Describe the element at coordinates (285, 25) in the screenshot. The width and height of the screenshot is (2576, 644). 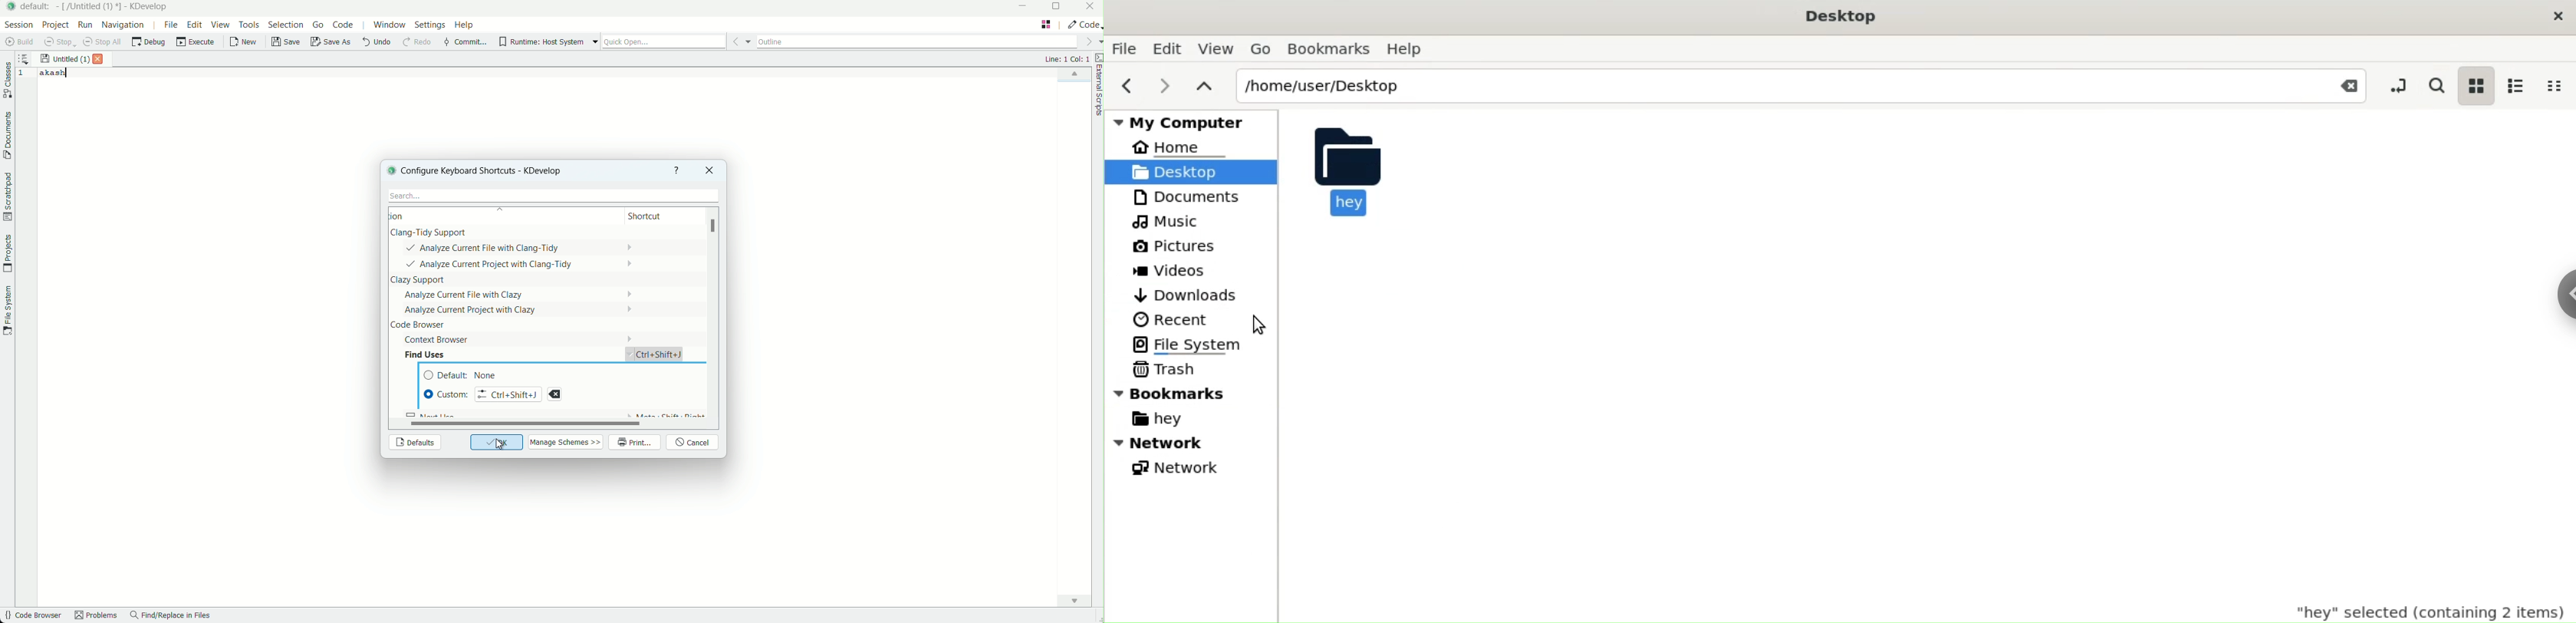
I see `selection menu` at that location.